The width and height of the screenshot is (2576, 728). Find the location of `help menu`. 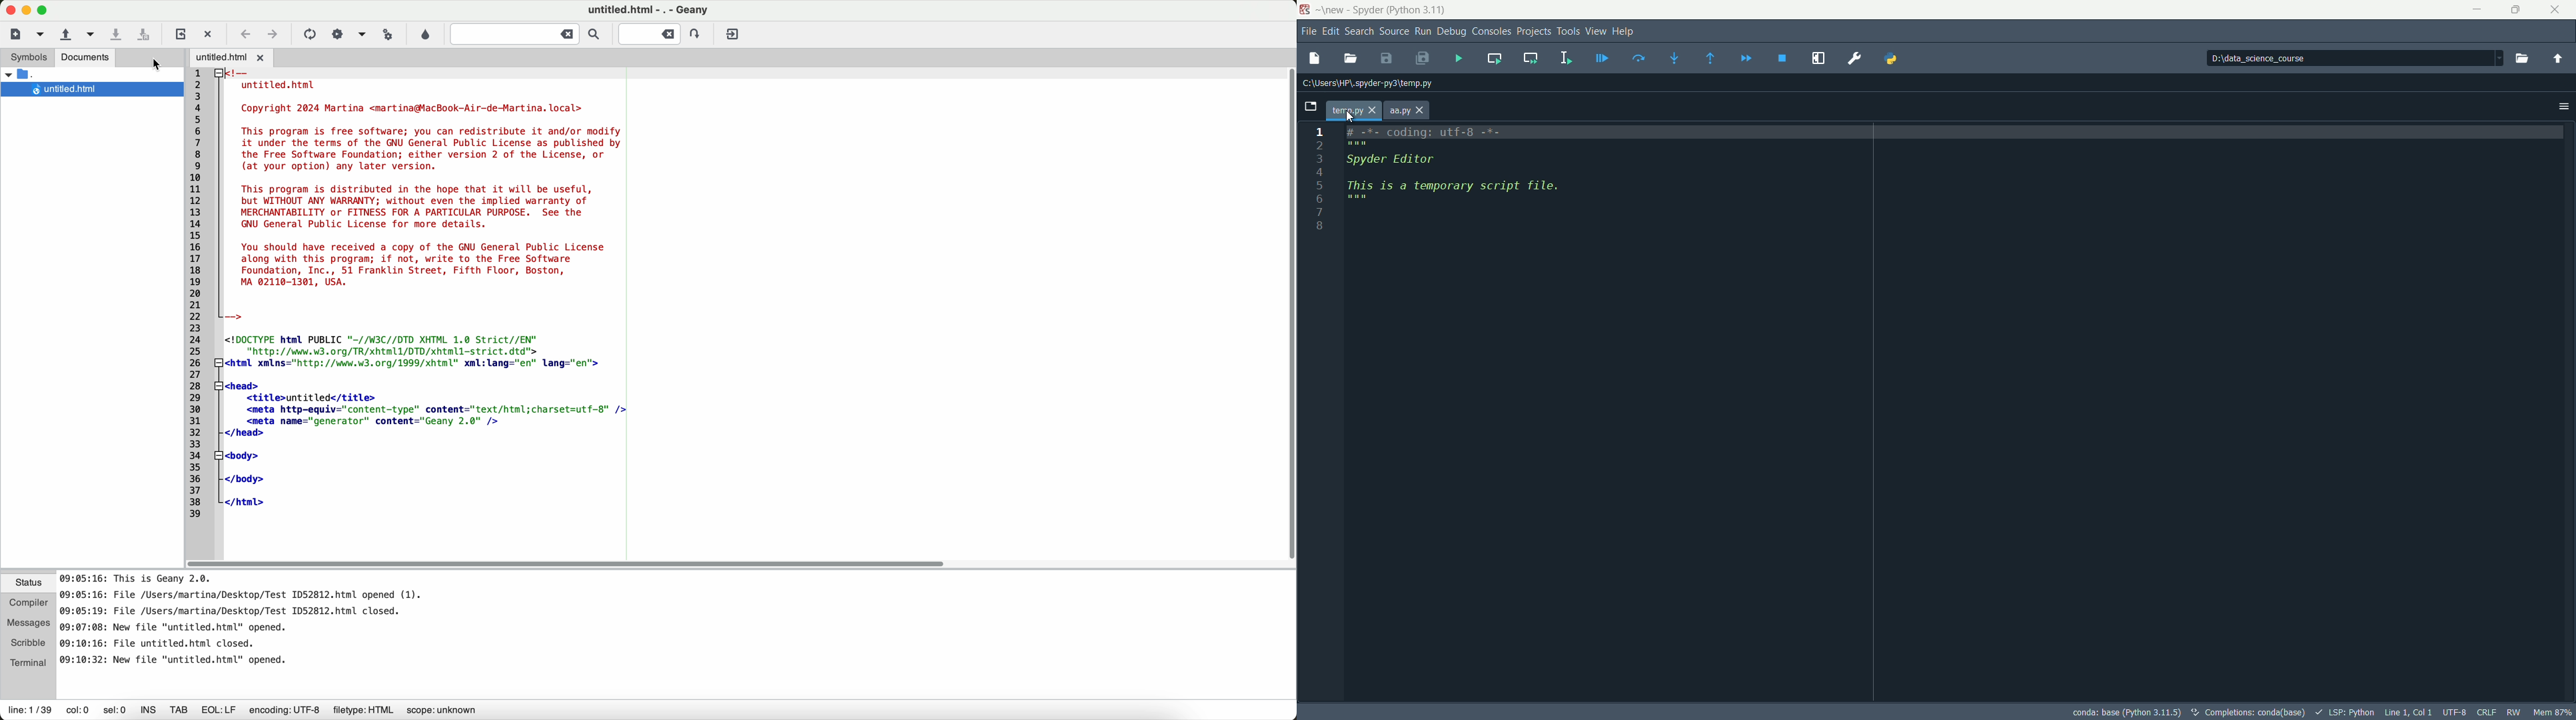

help menu is located at coordinates (1626, 31).